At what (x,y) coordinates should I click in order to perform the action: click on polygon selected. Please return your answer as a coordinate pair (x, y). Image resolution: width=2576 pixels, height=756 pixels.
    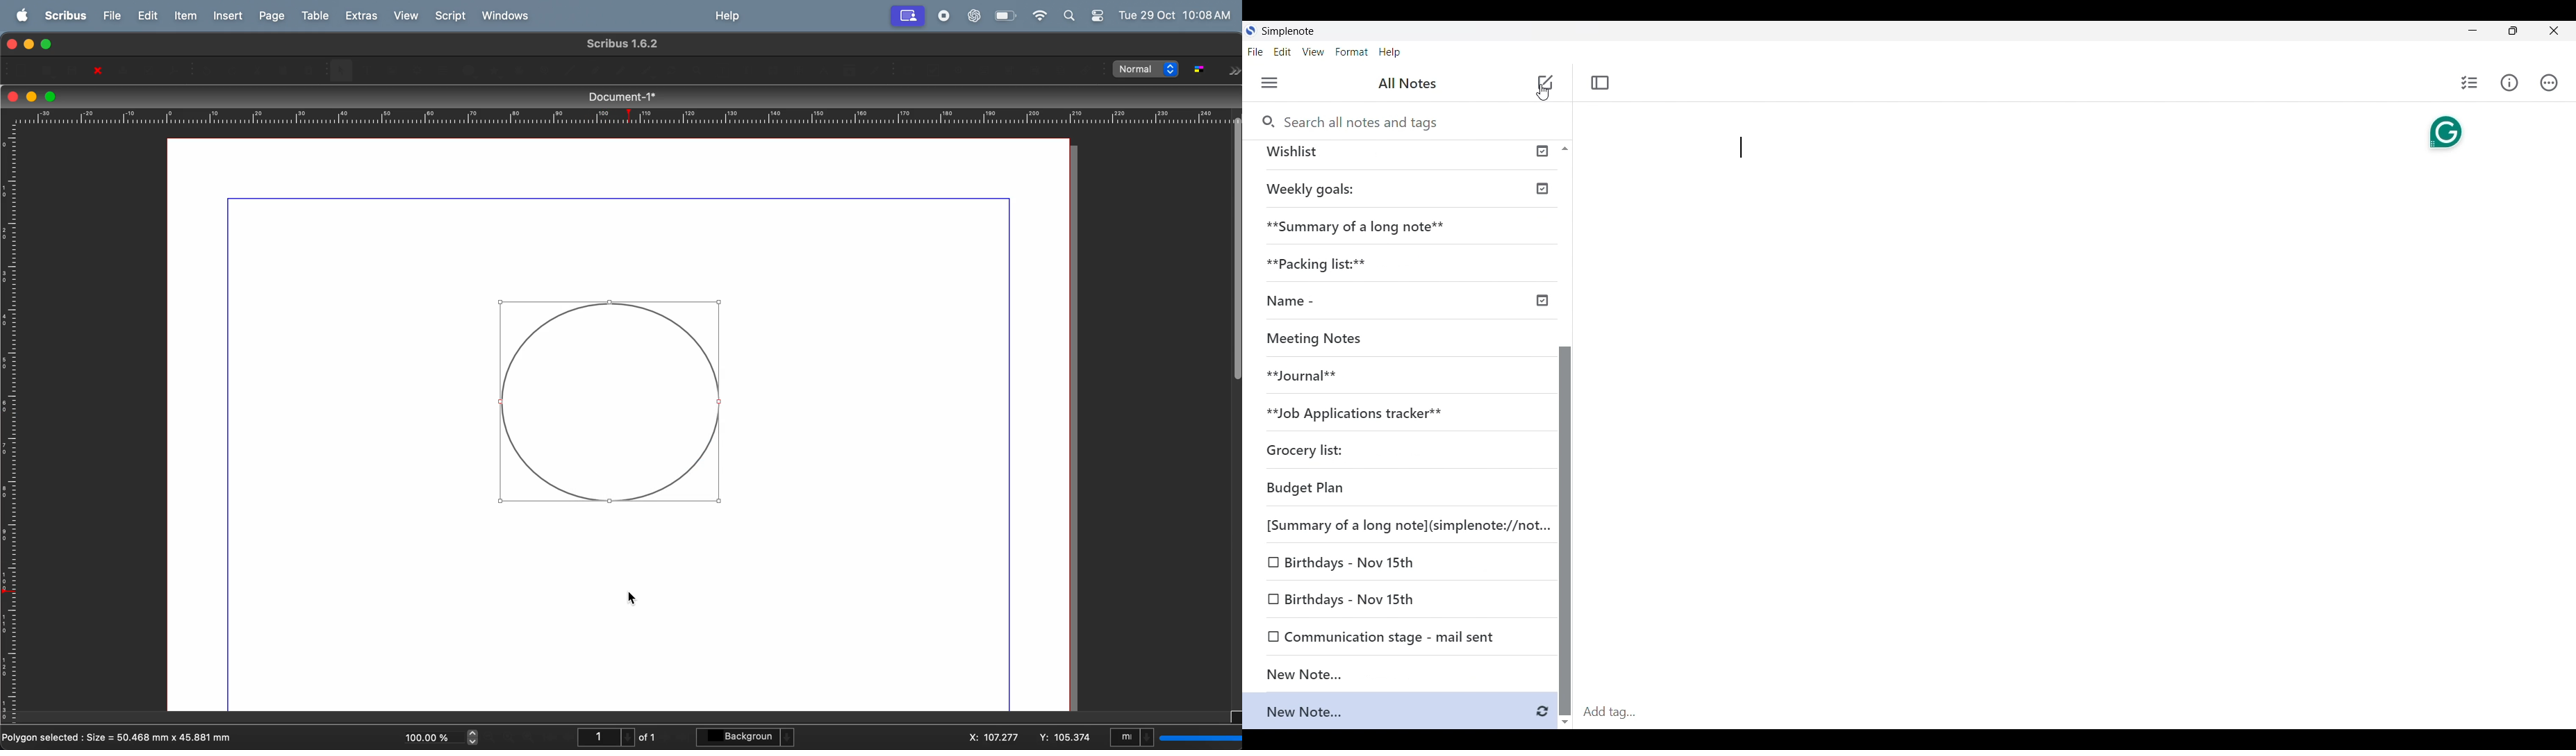
    Looking at the image, I should click on (121, 736).